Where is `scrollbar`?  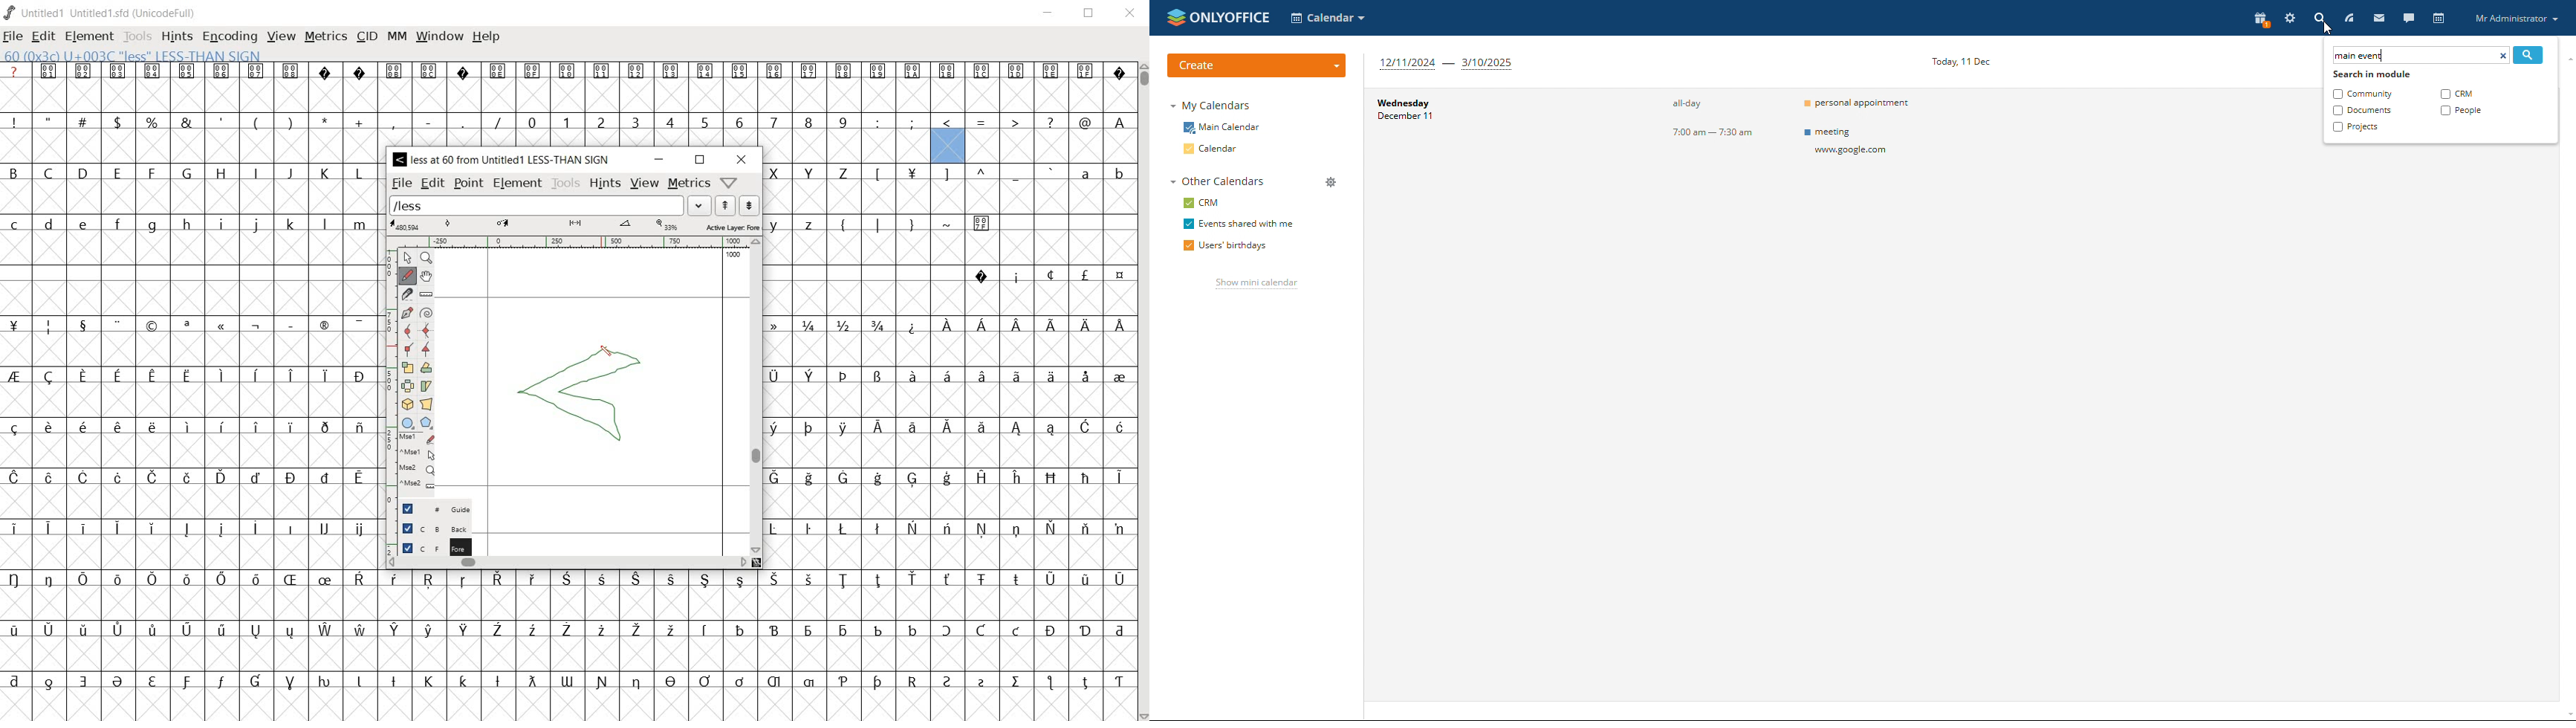 scrollbar is located at coordinates (568, 564).